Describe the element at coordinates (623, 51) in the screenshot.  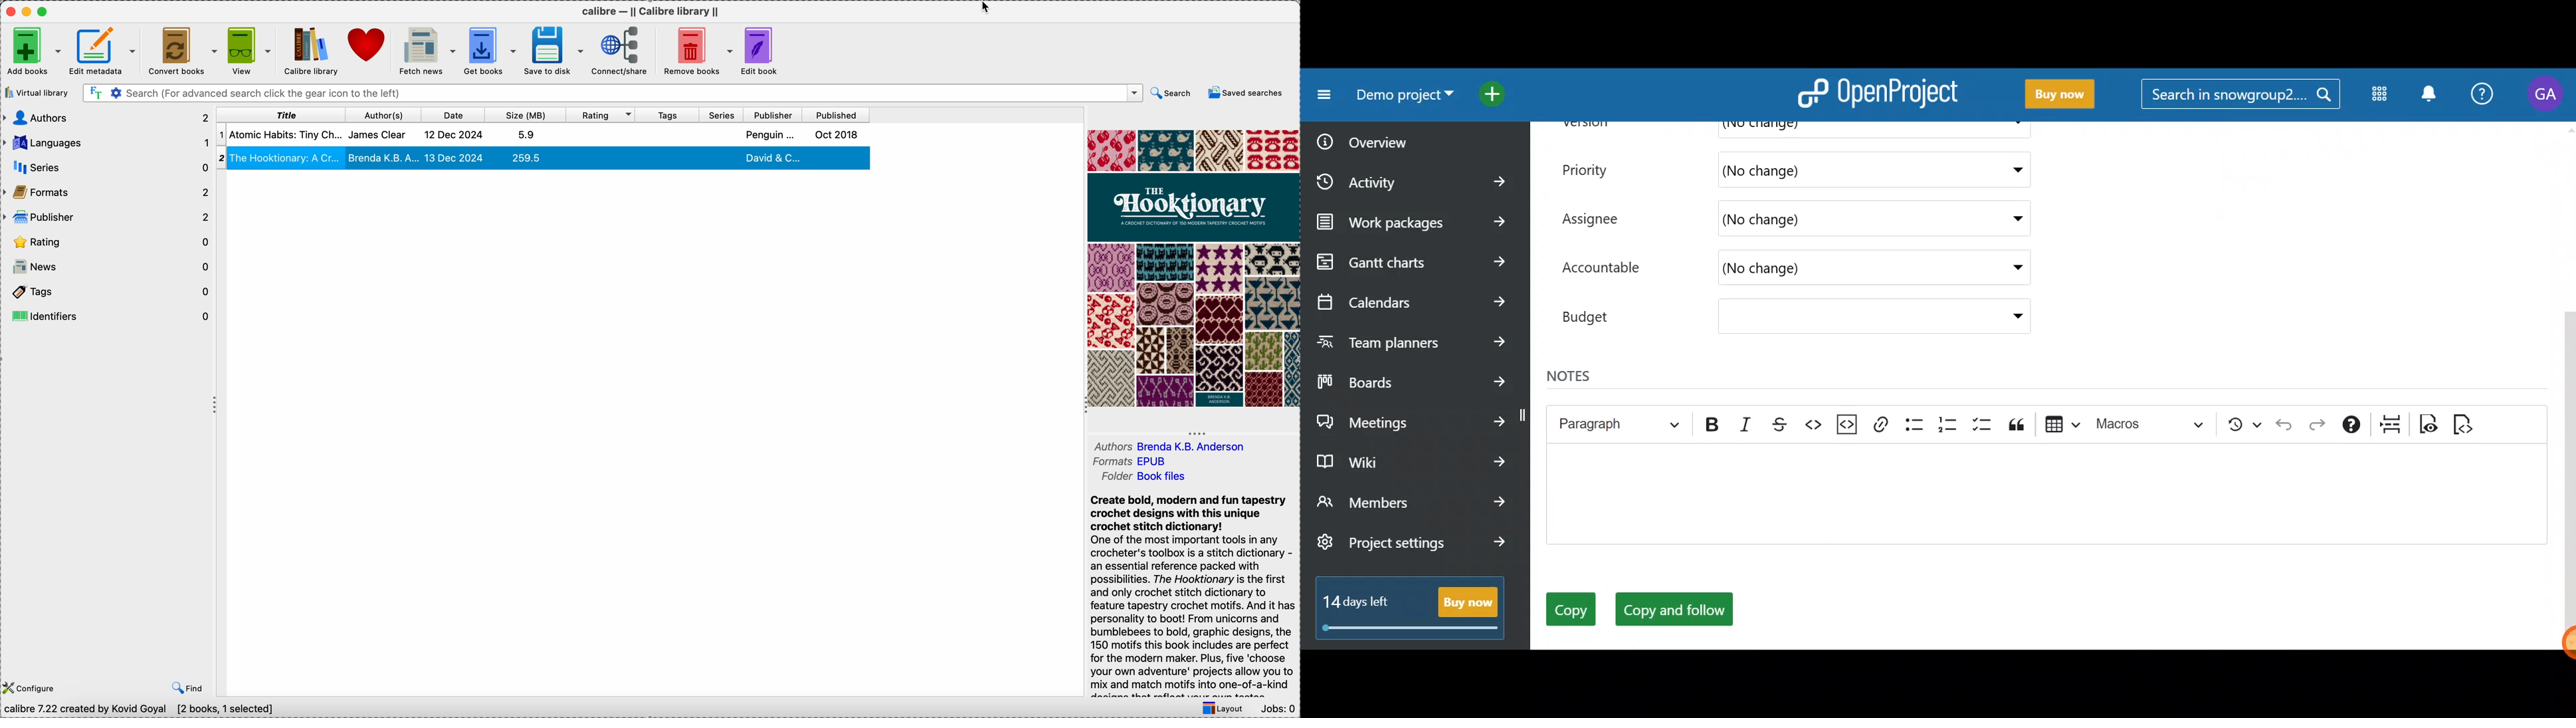
I see `connect/share` at that location.